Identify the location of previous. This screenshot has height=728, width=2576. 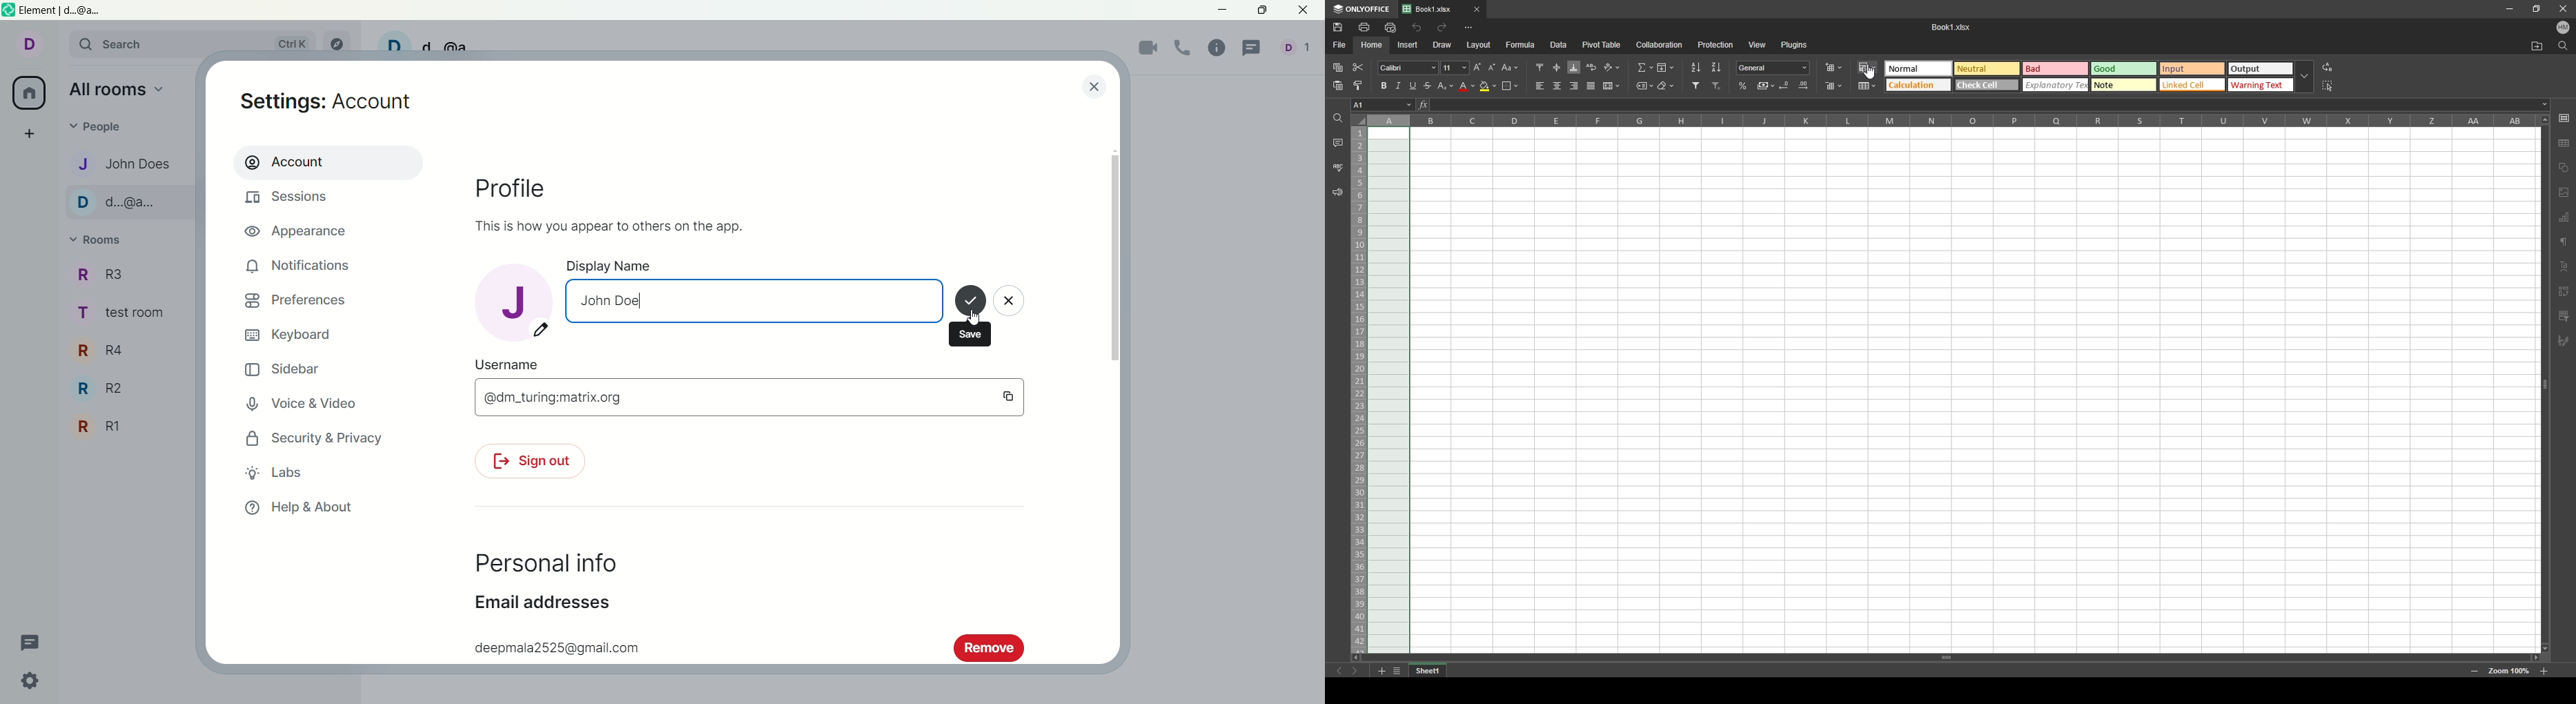
(1339, 671).